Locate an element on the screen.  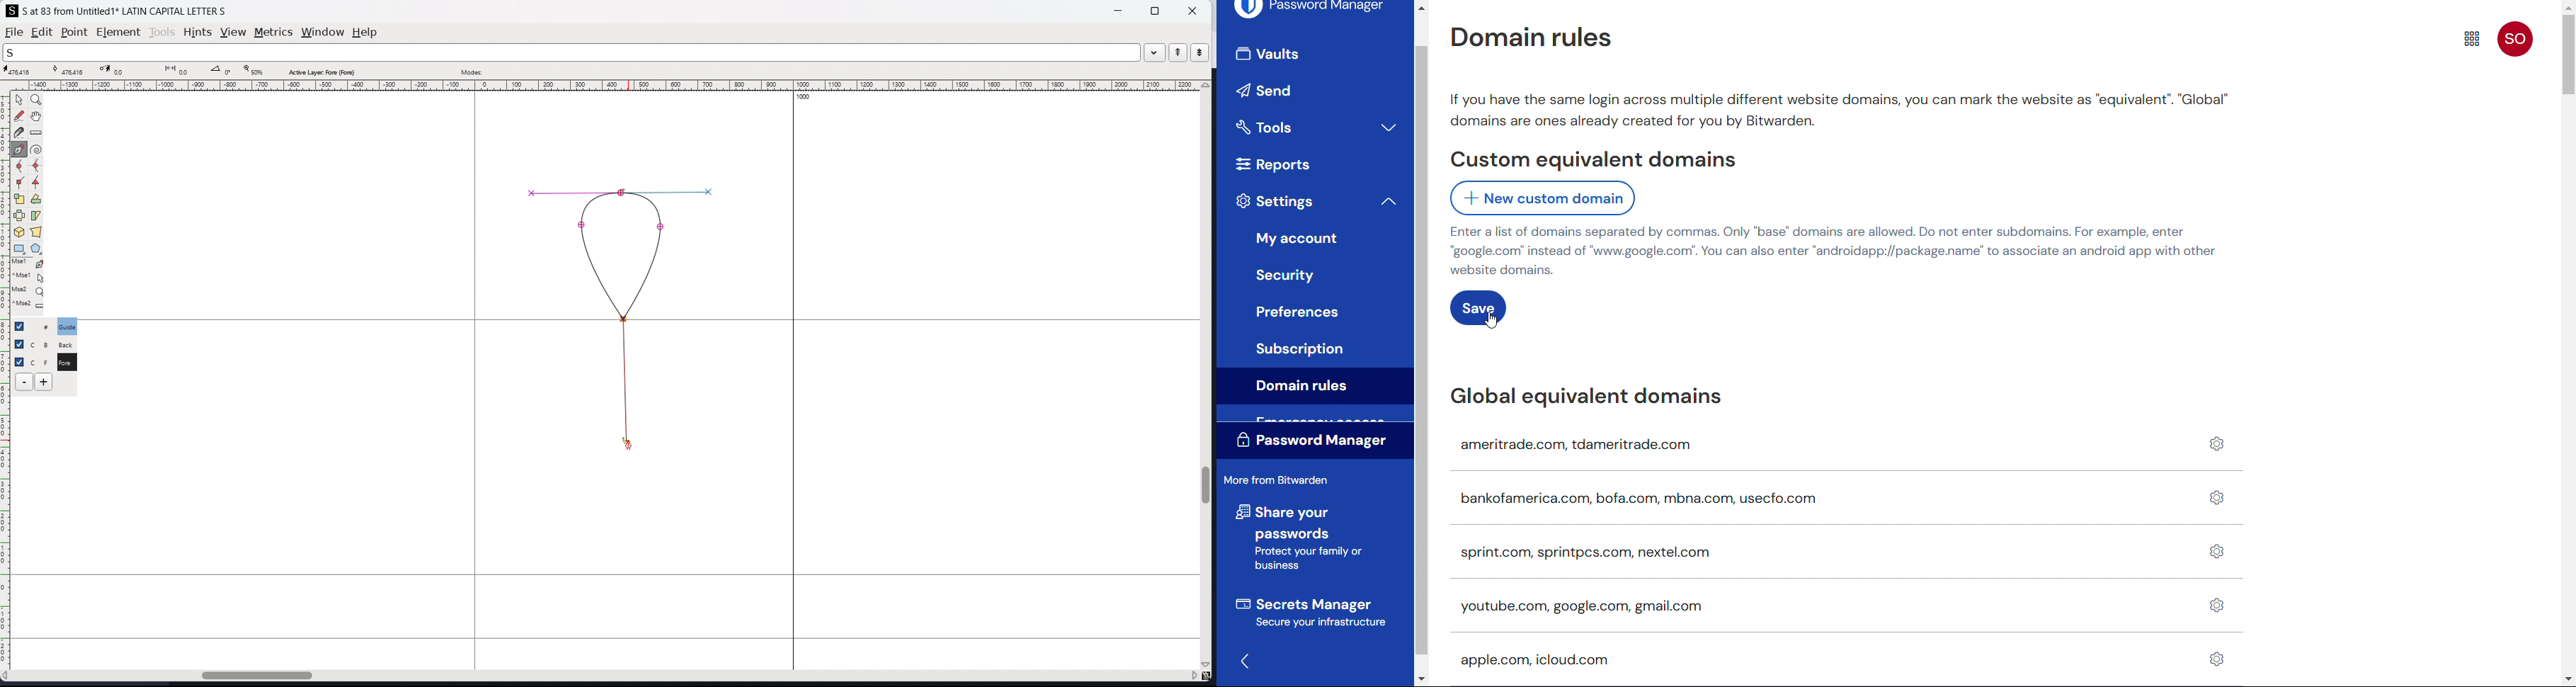
selection toggle is located at coordinates (20, 361).